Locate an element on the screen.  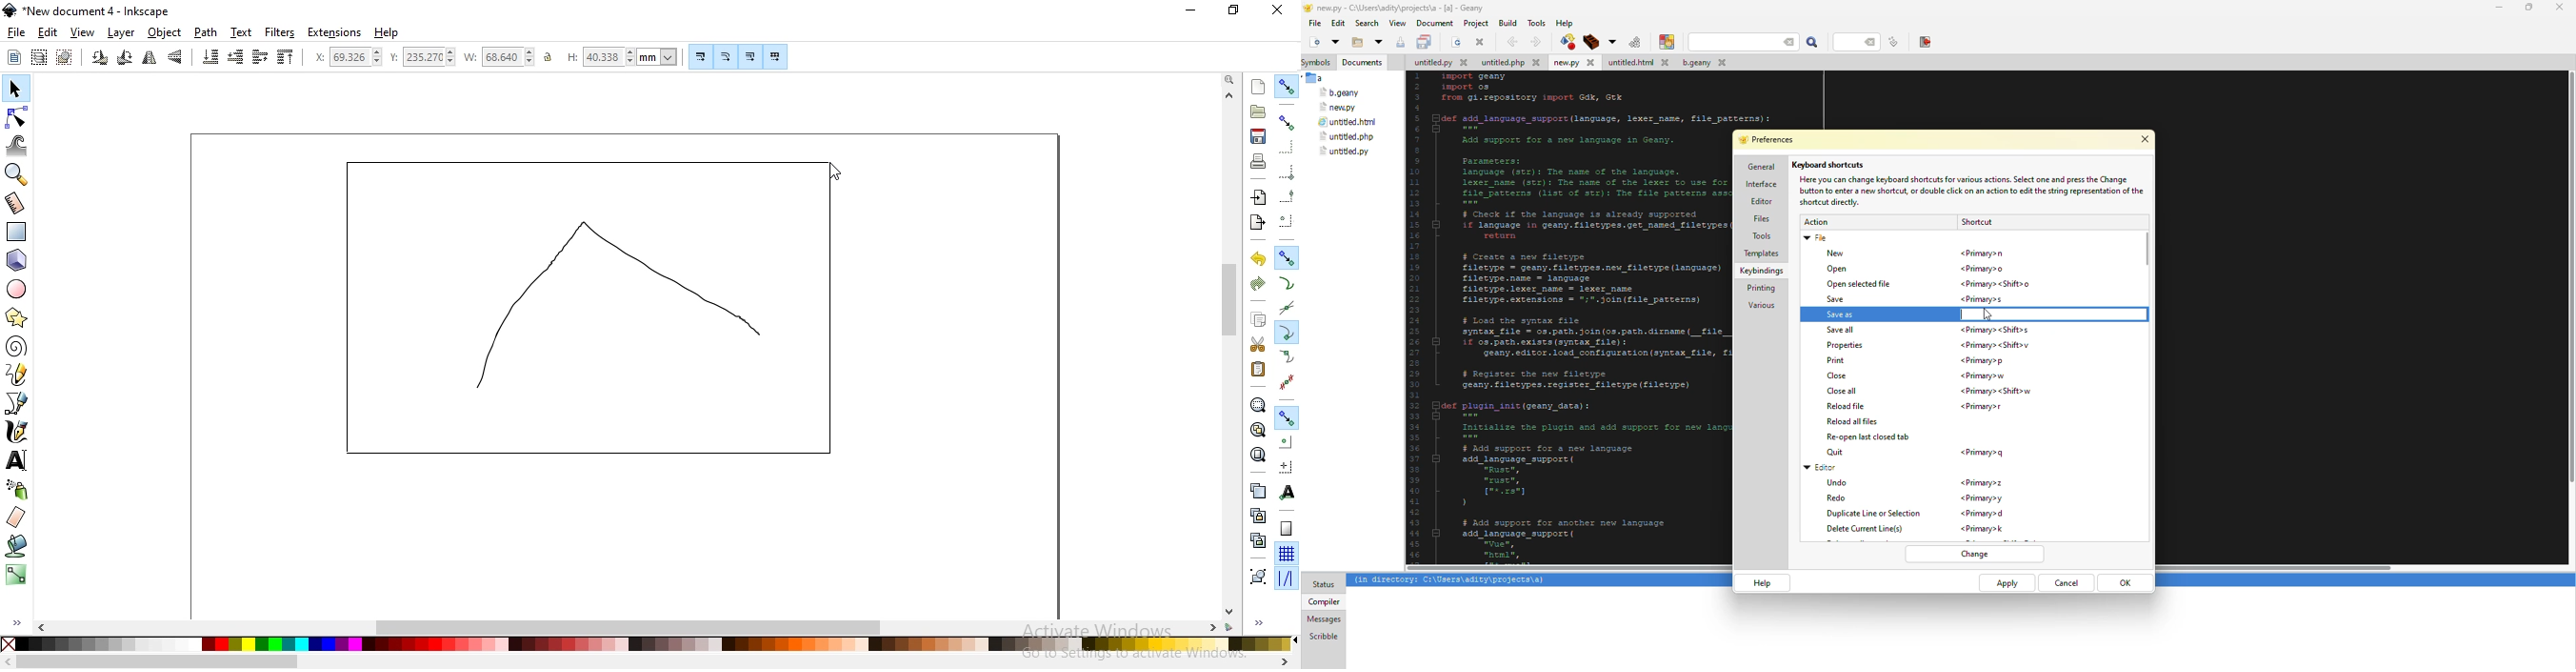
zoom is located at coordinates (1231, 78).